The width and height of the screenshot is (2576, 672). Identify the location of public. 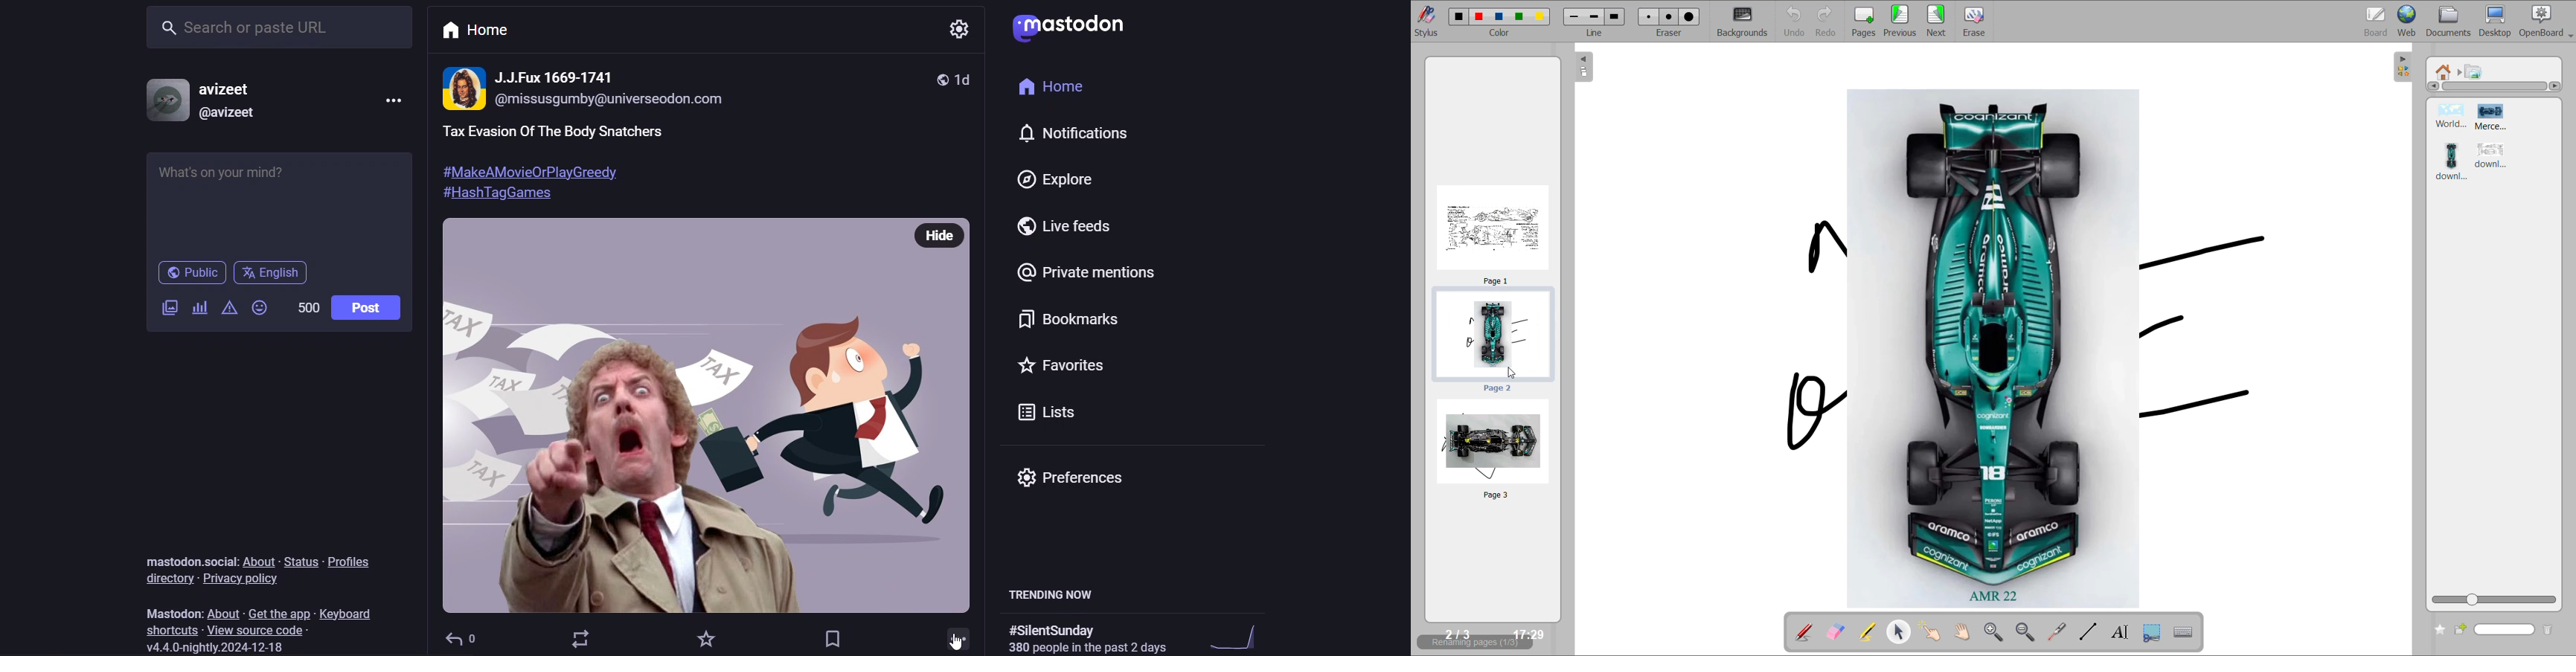
(943, 77).